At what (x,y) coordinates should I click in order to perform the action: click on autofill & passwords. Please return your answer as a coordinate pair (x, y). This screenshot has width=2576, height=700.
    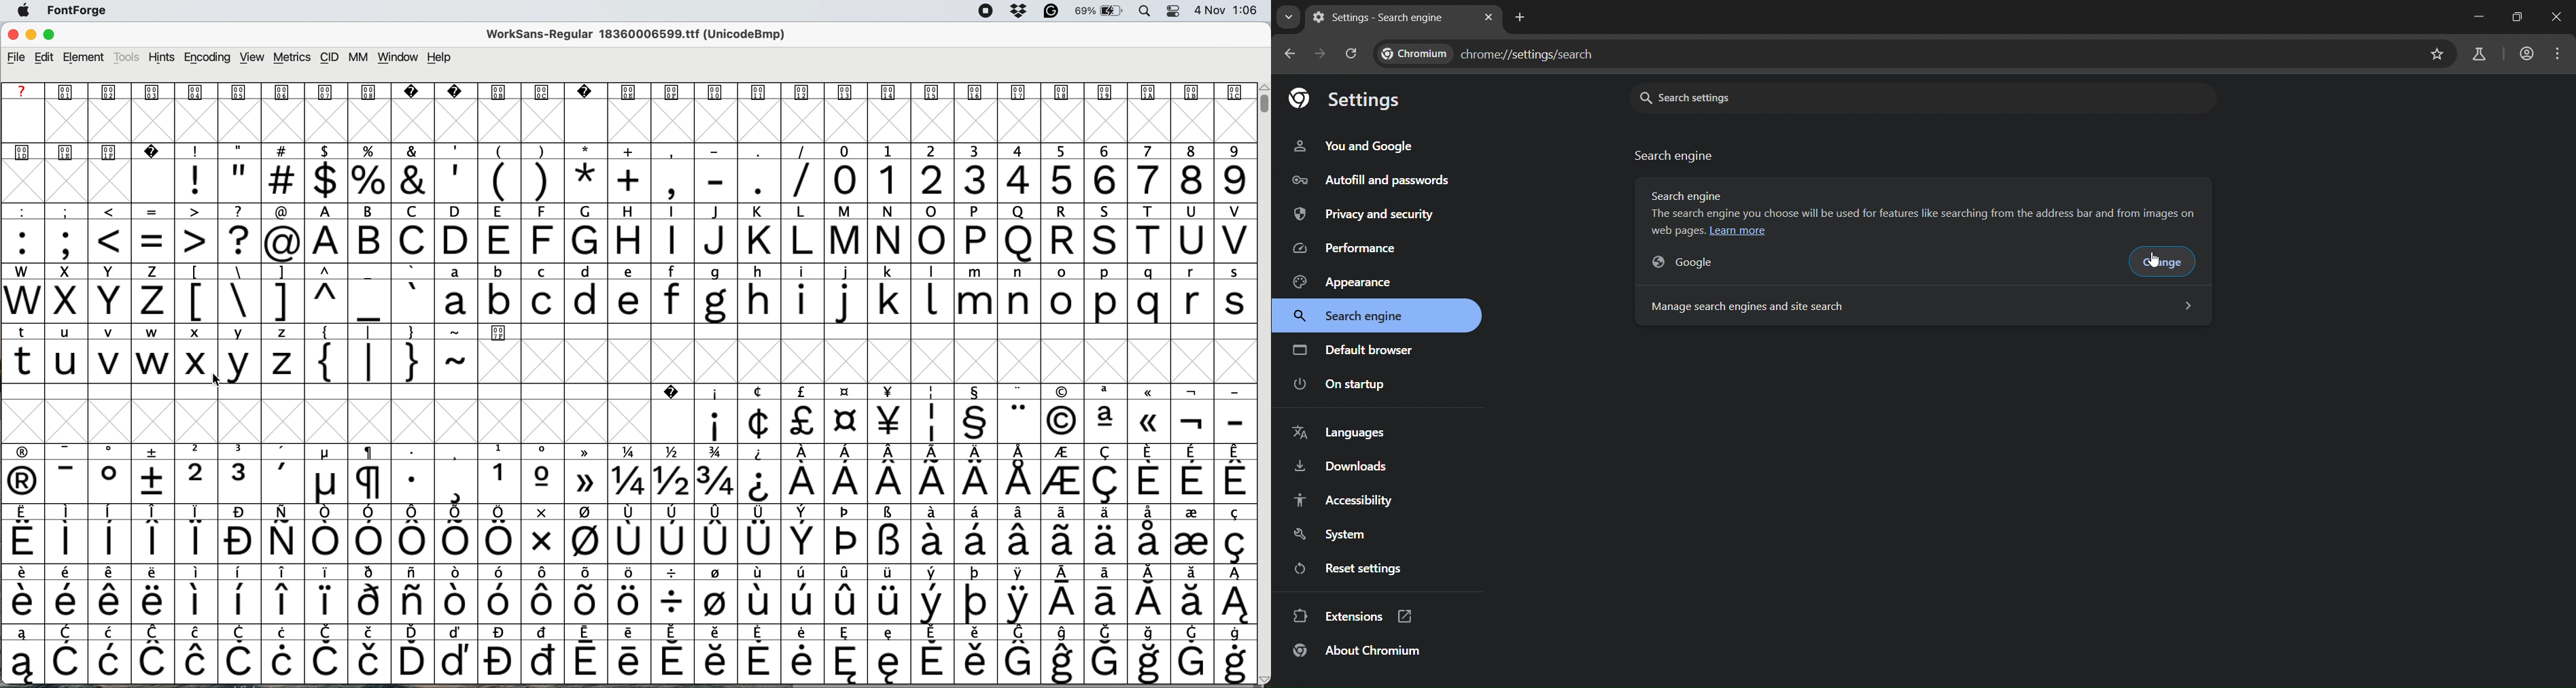
    Looking at the image, I should click on (1369, 179).